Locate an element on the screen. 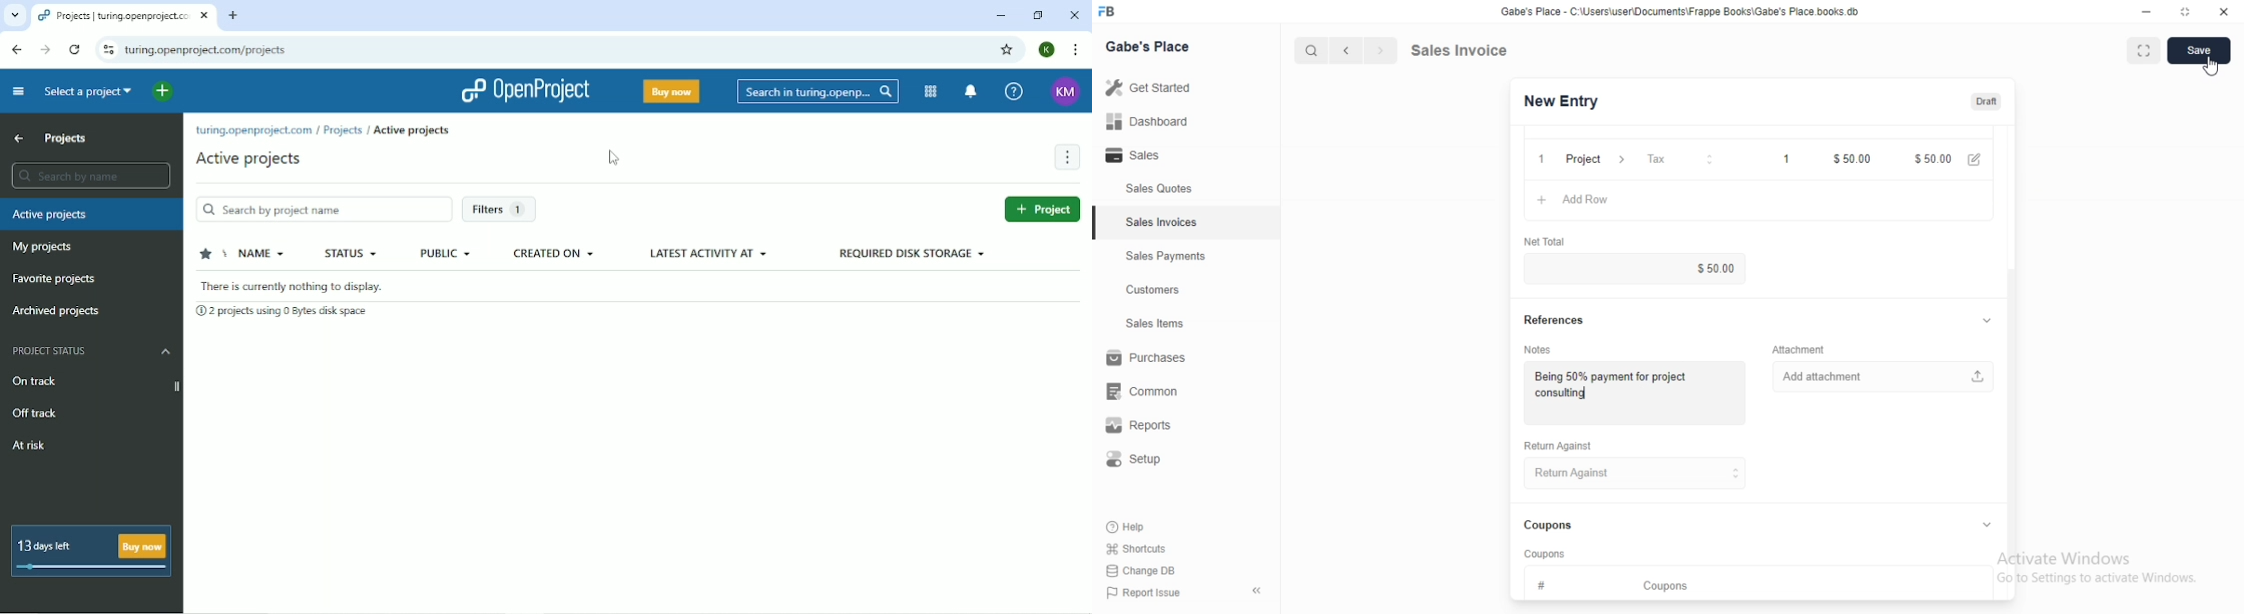 The image size is (2268, 616). To notification center is located at coordinates (970, 92).